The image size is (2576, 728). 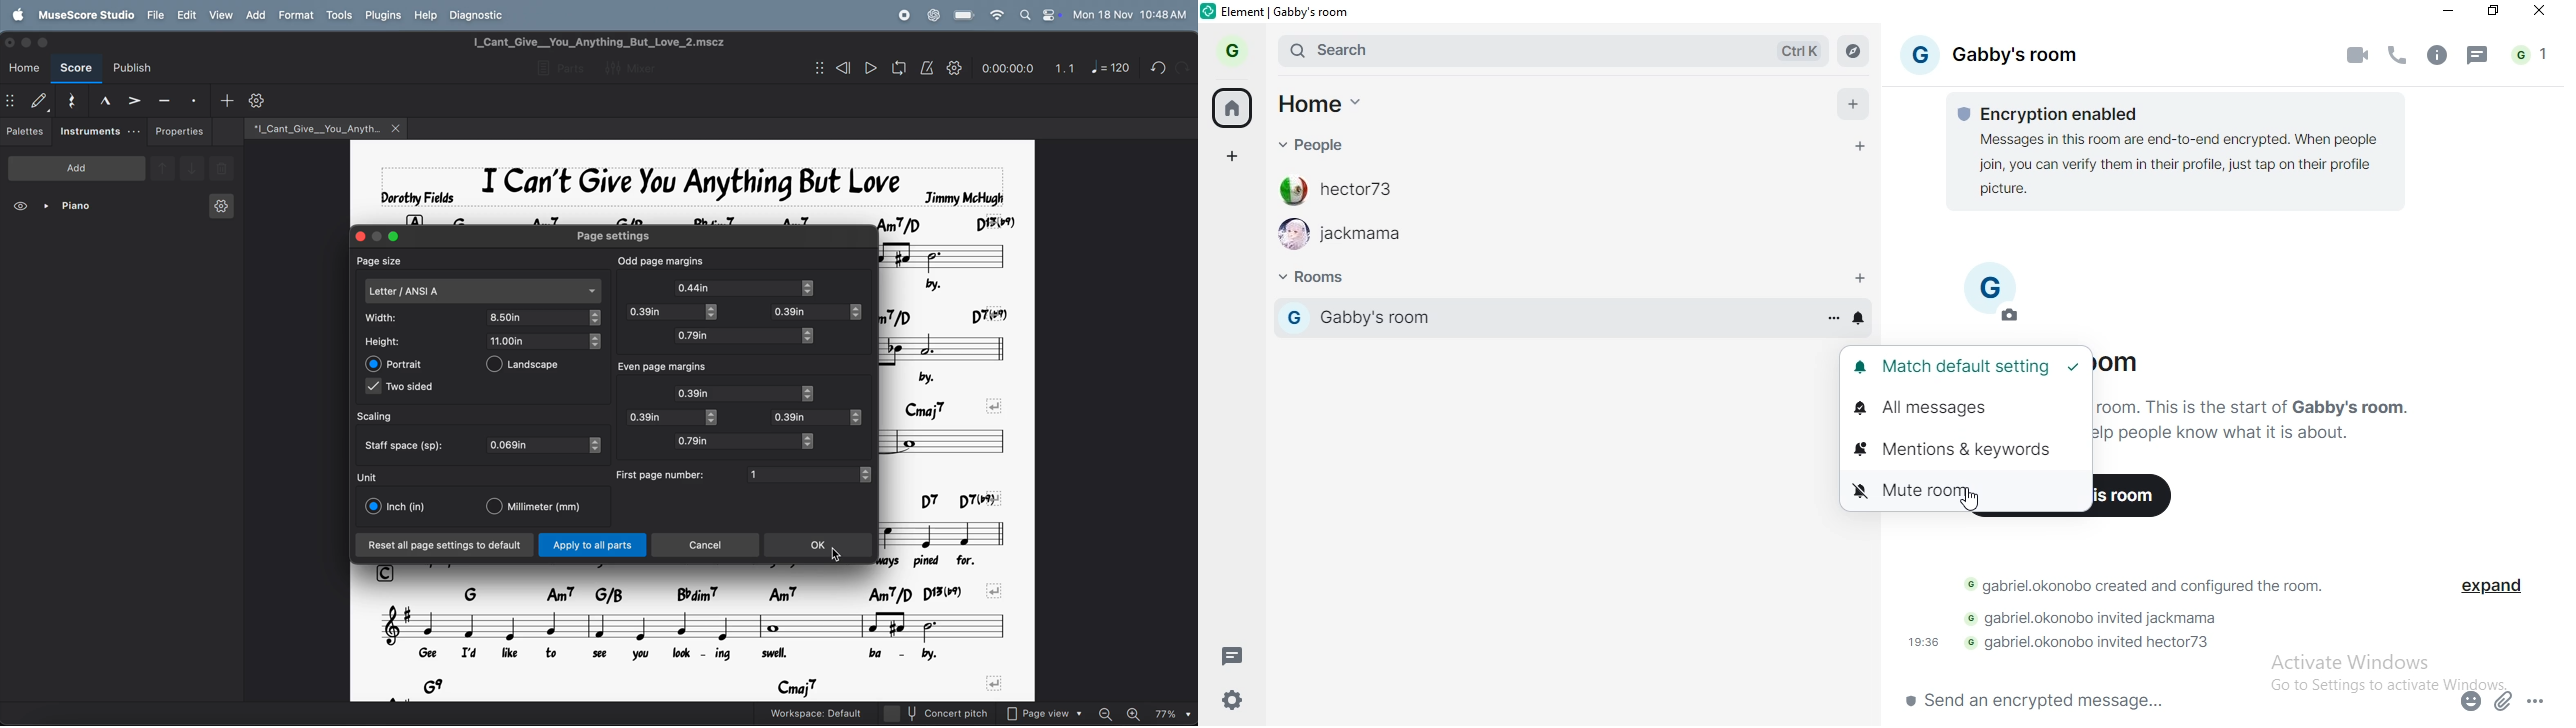 What do you see at coordinates (811, 417) in the screenshot?
I see `0.39in` at bounding box center [811, 417].